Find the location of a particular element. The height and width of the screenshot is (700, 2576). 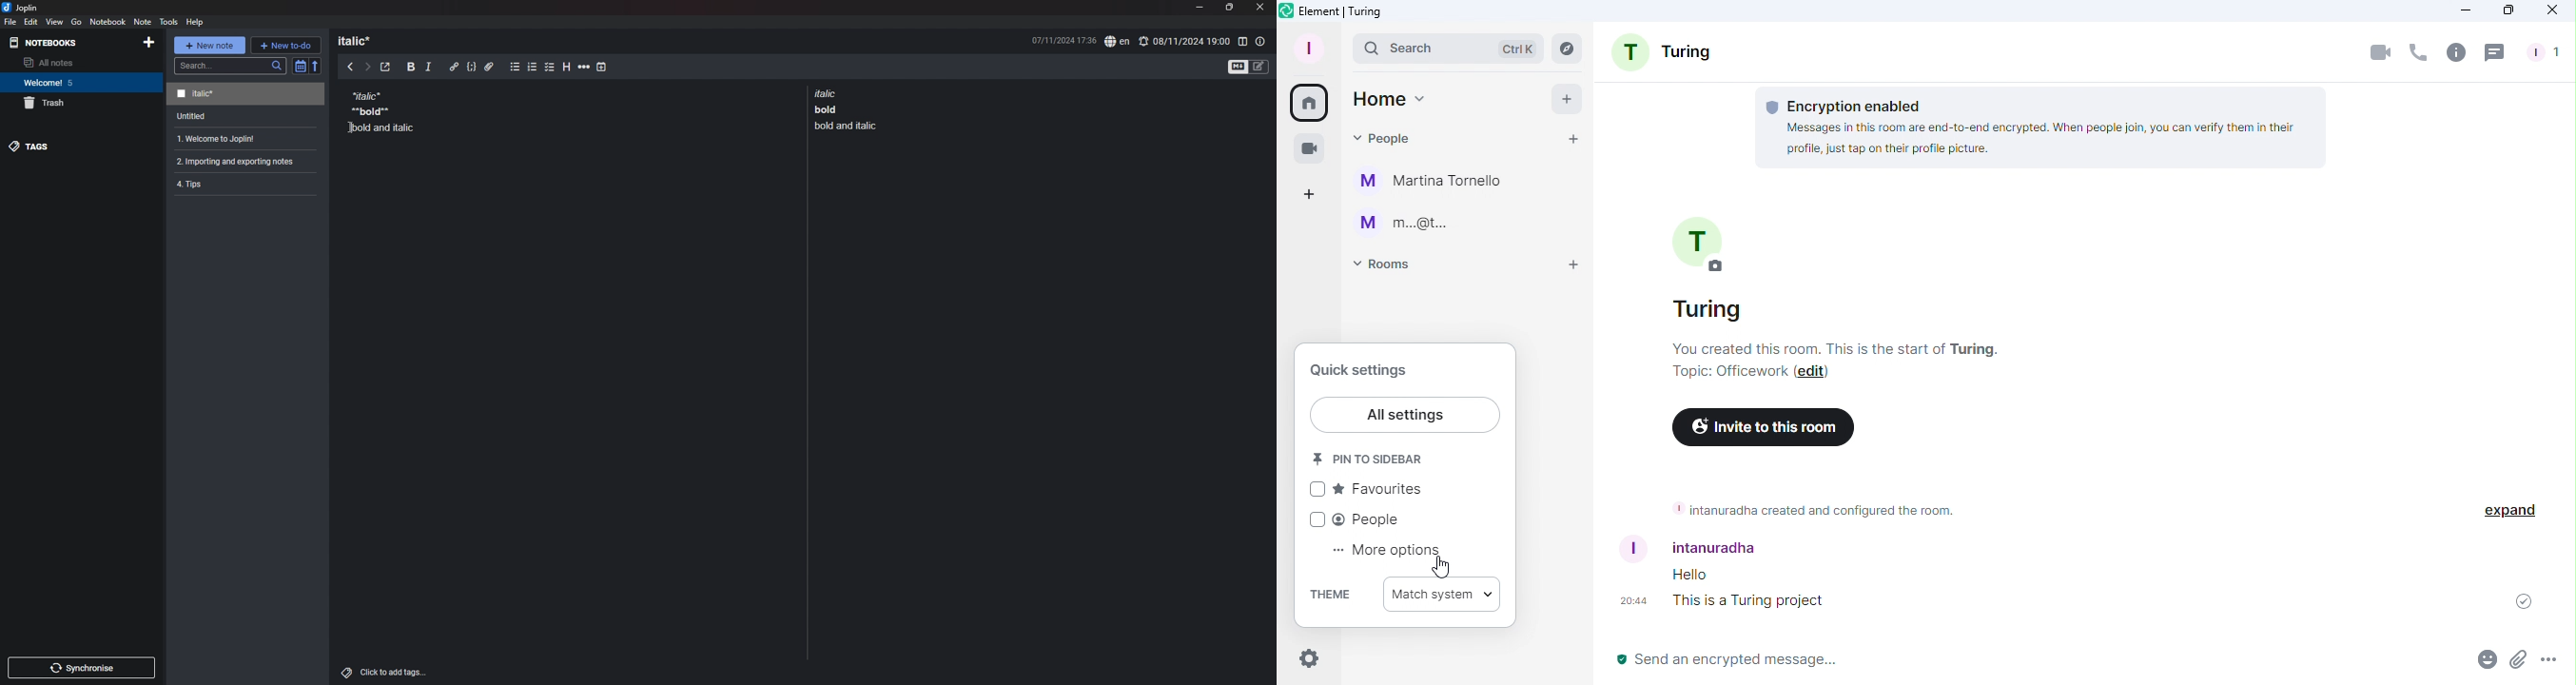

add tags is located at coordinates (386, 672).